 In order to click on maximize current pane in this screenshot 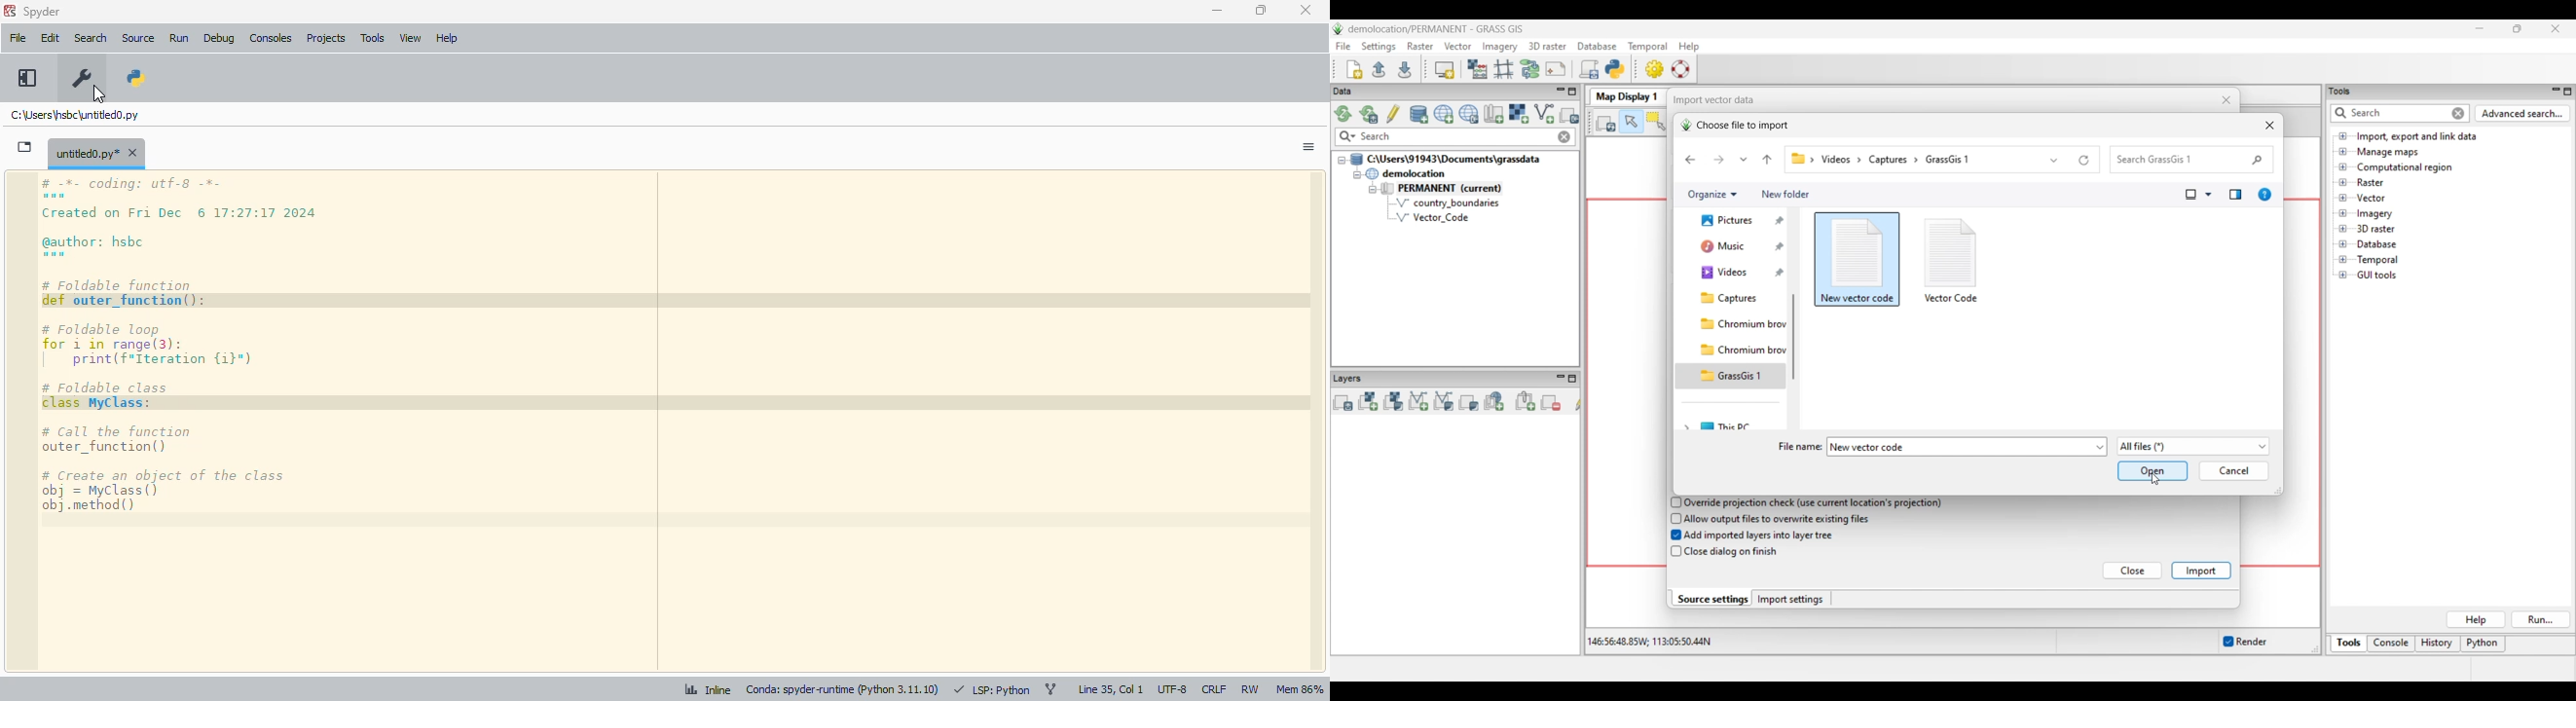, I will do `click(26, 77)`.